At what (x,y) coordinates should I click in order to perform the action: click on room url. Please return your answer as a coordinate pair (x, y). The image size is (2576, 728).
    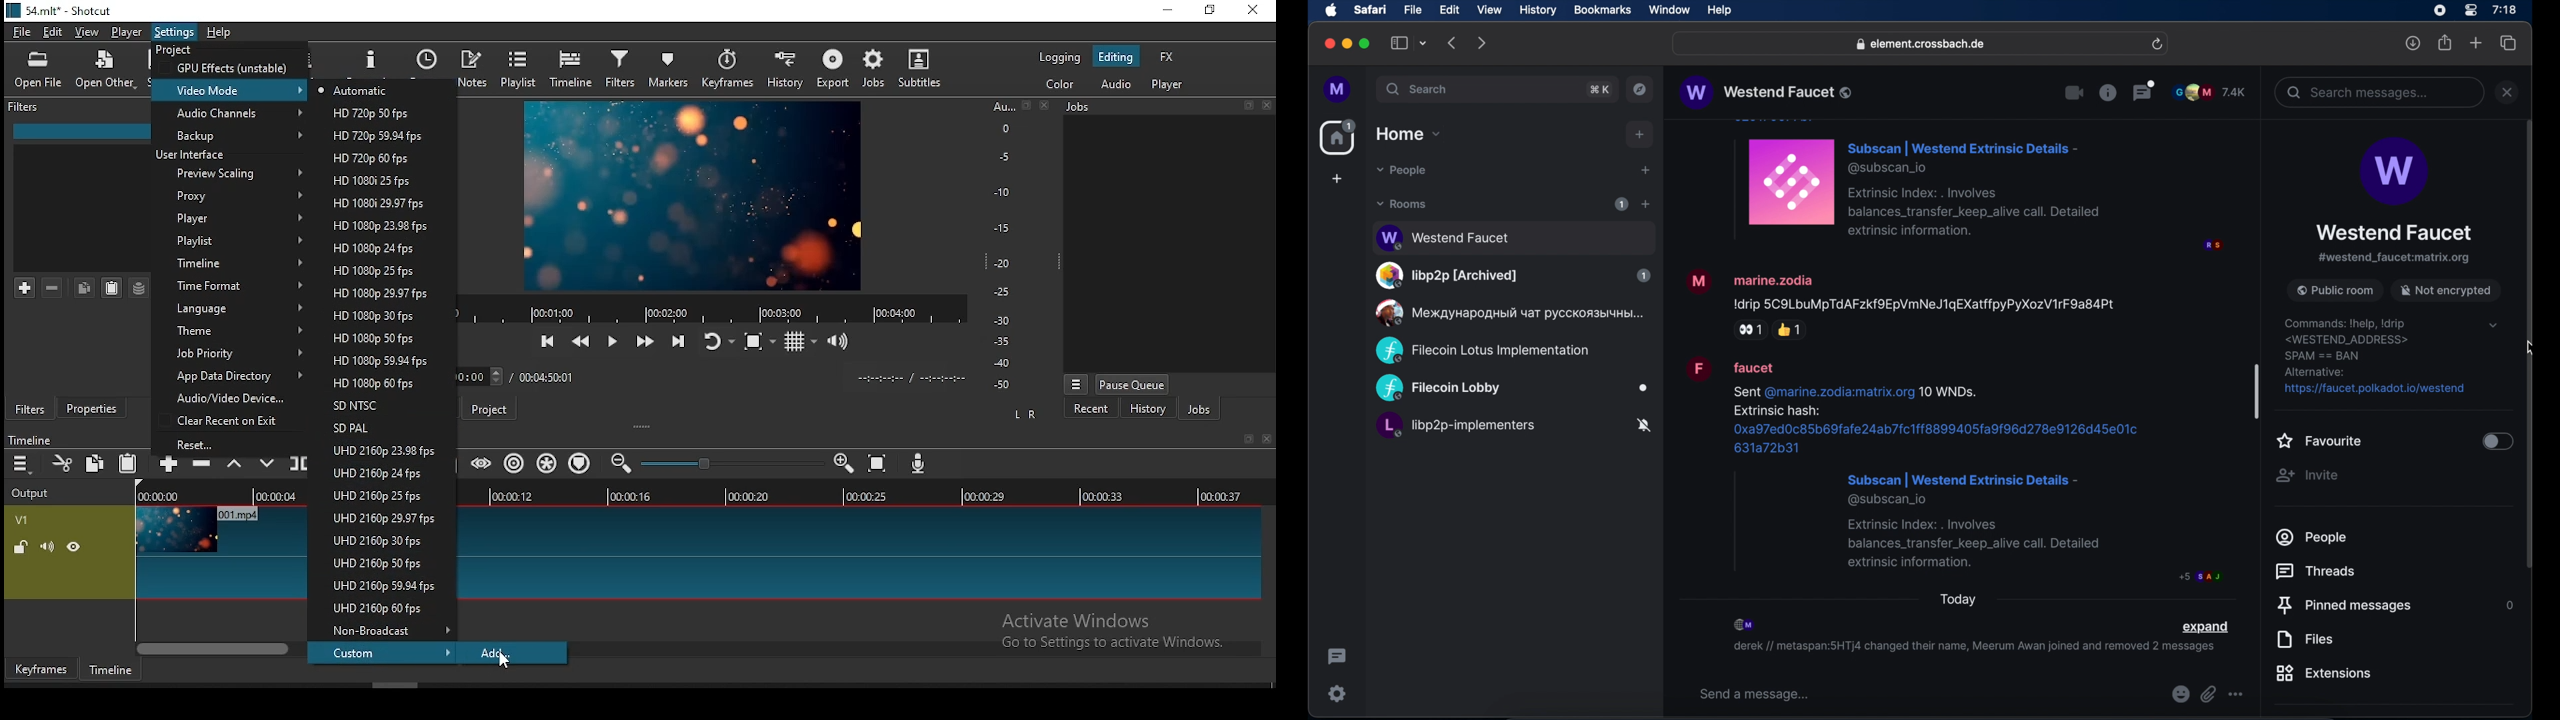
    Looking at the image, I should click on (2394, 258).